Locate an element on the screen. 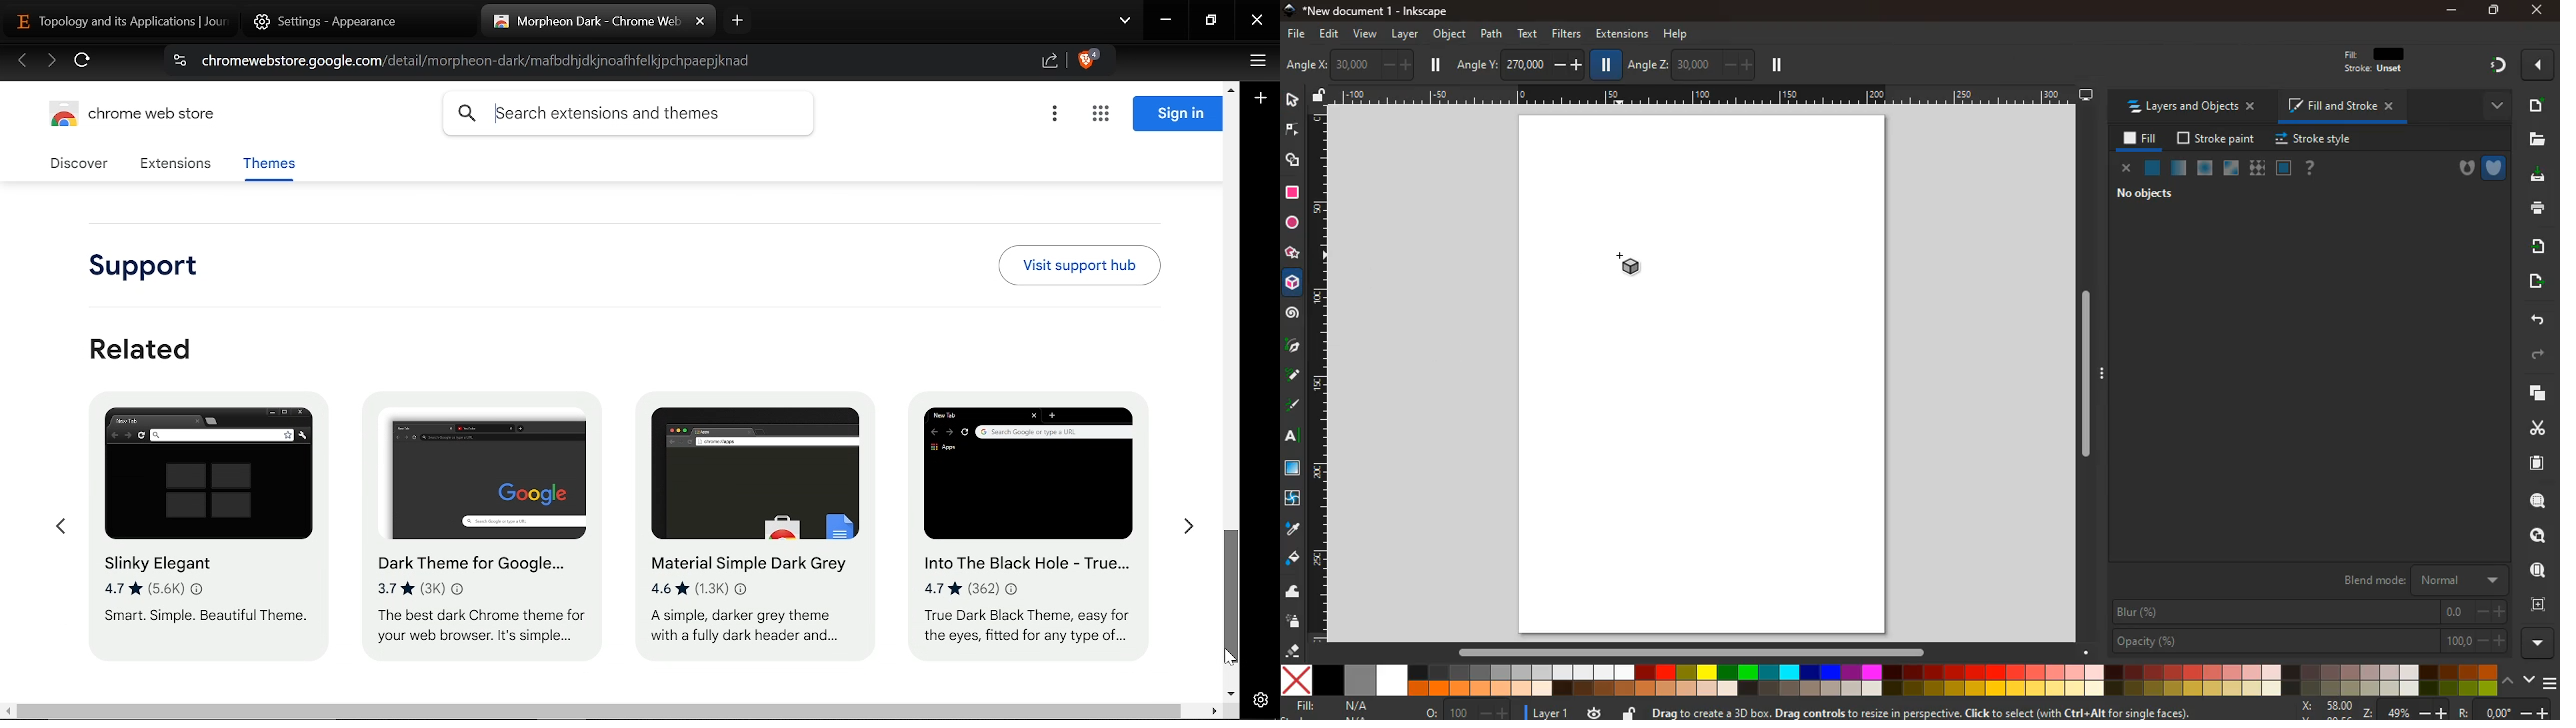 The image size is (2576, 728). twist is located at coordinates (1292, 498).